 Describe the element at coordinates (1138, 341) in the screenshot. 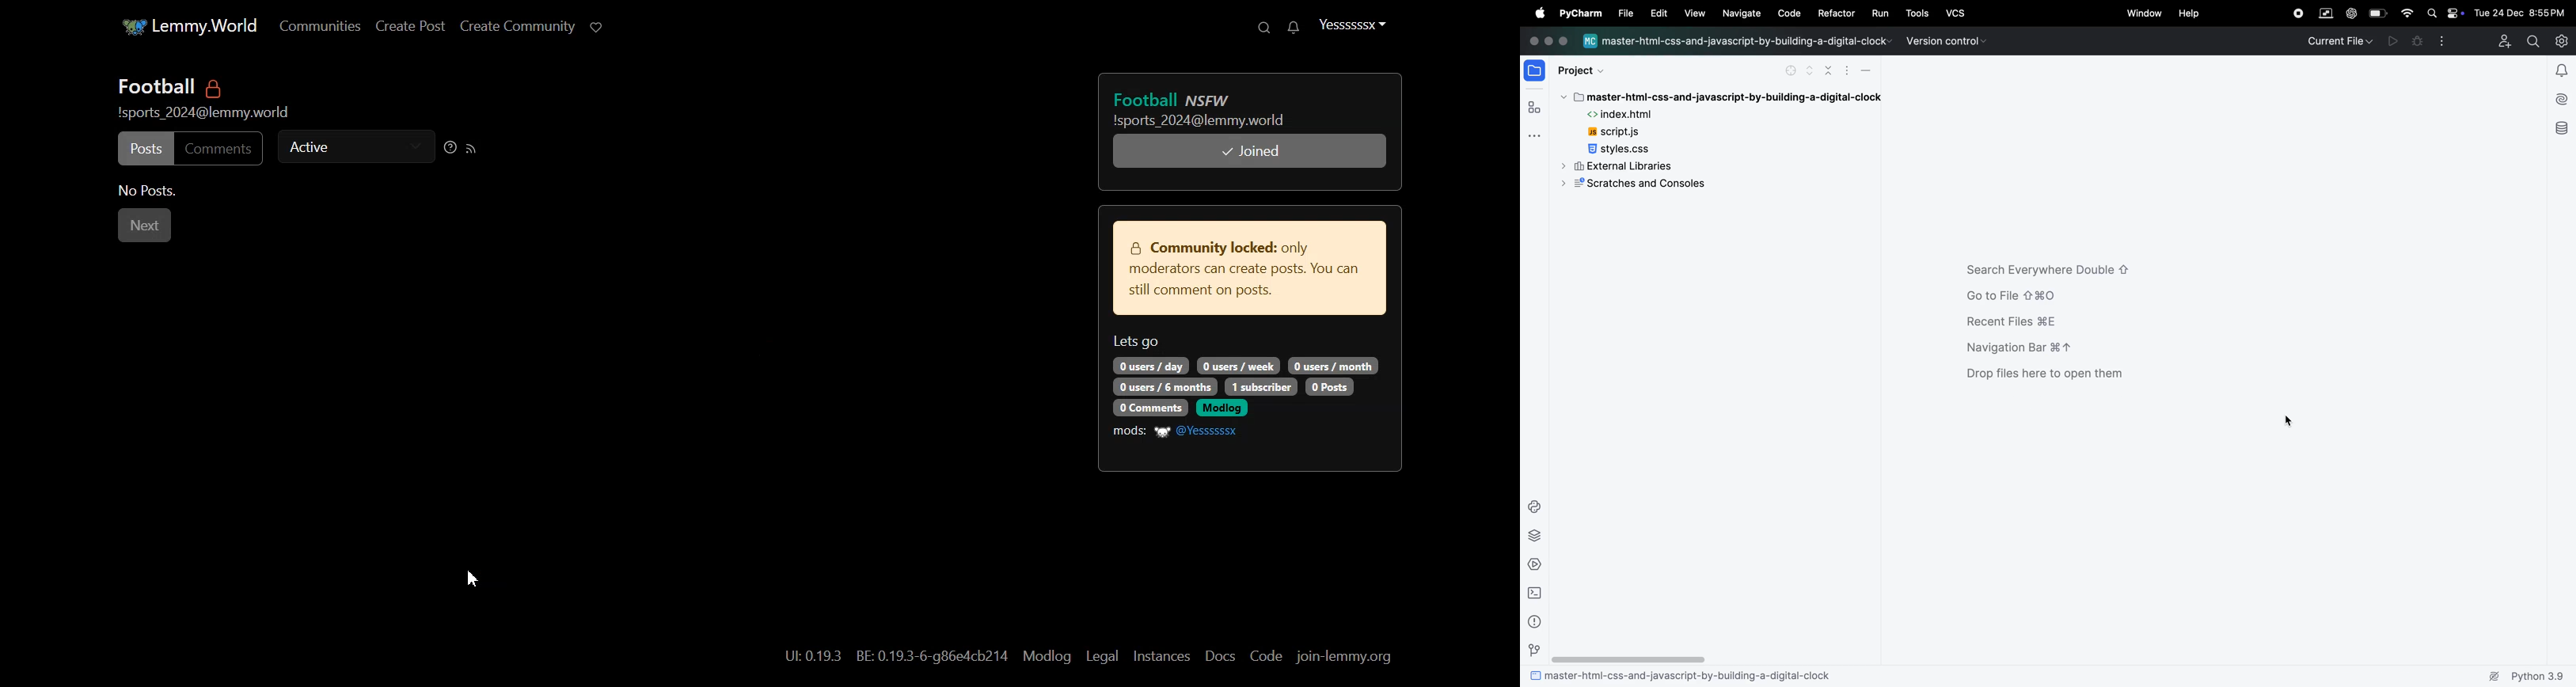

I see `lets go` at that location.